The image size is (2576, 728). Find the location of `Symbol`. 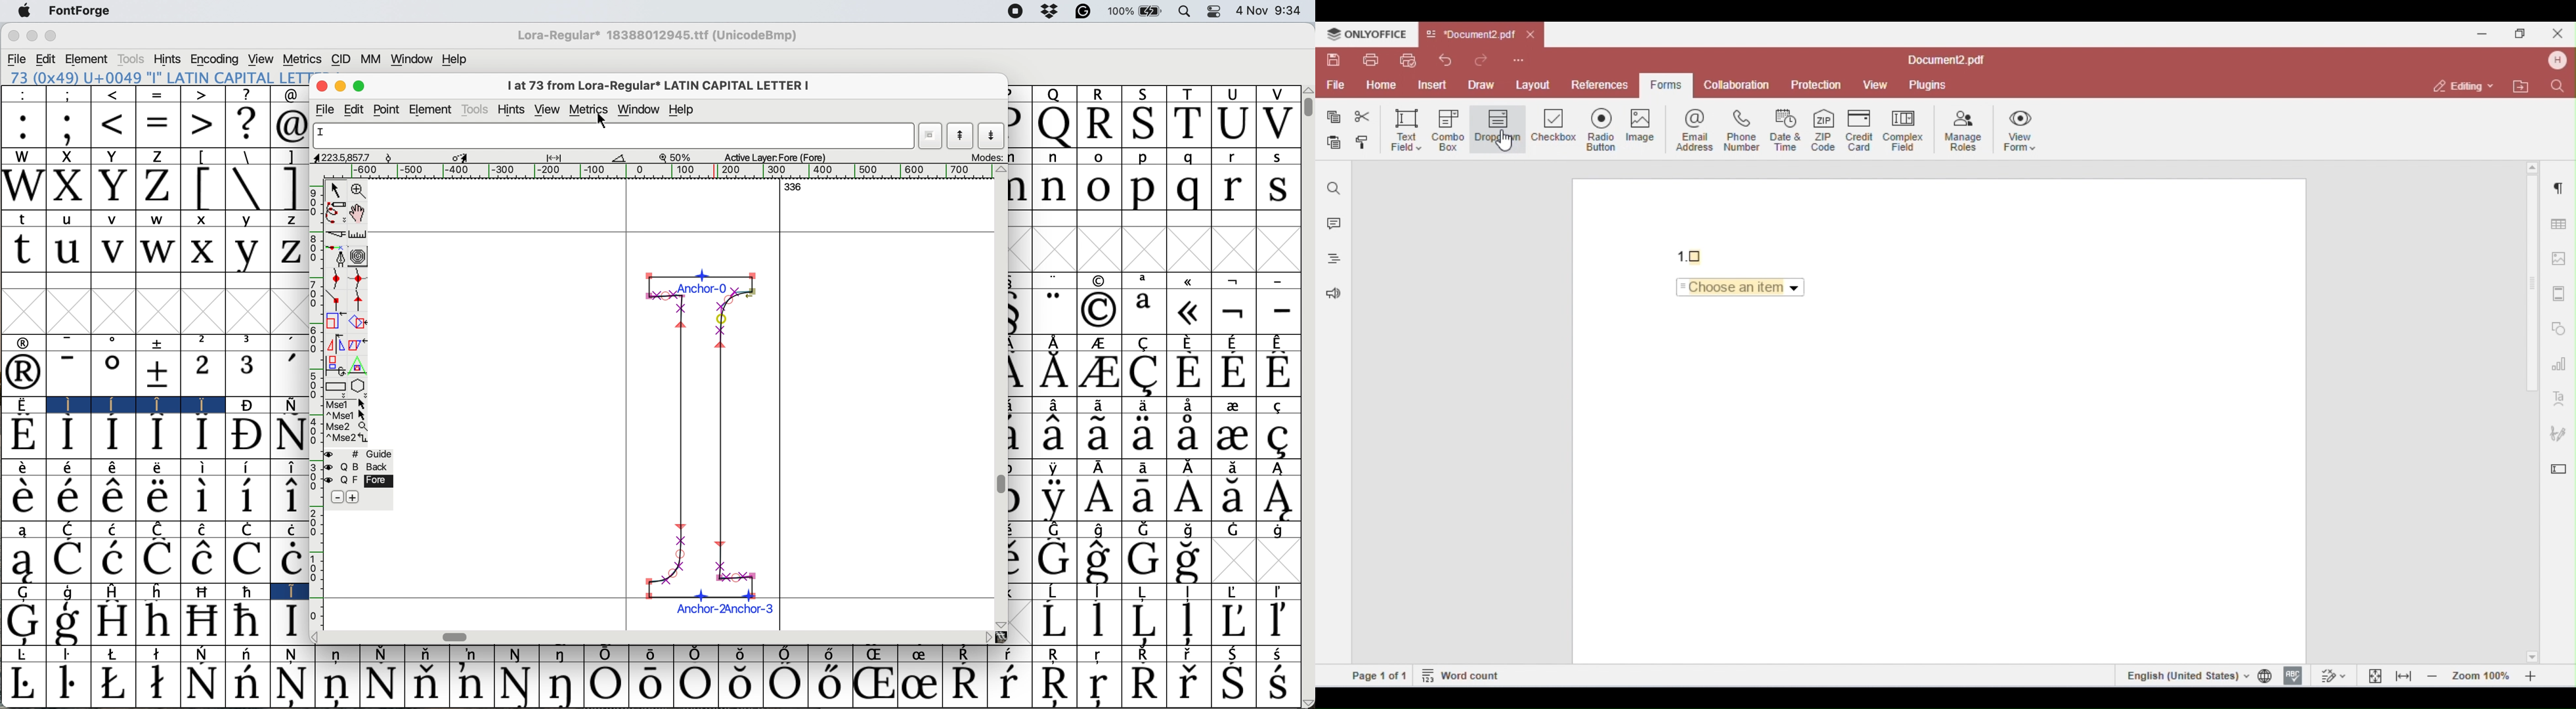

Symbol is located at coordinates (382, 685).